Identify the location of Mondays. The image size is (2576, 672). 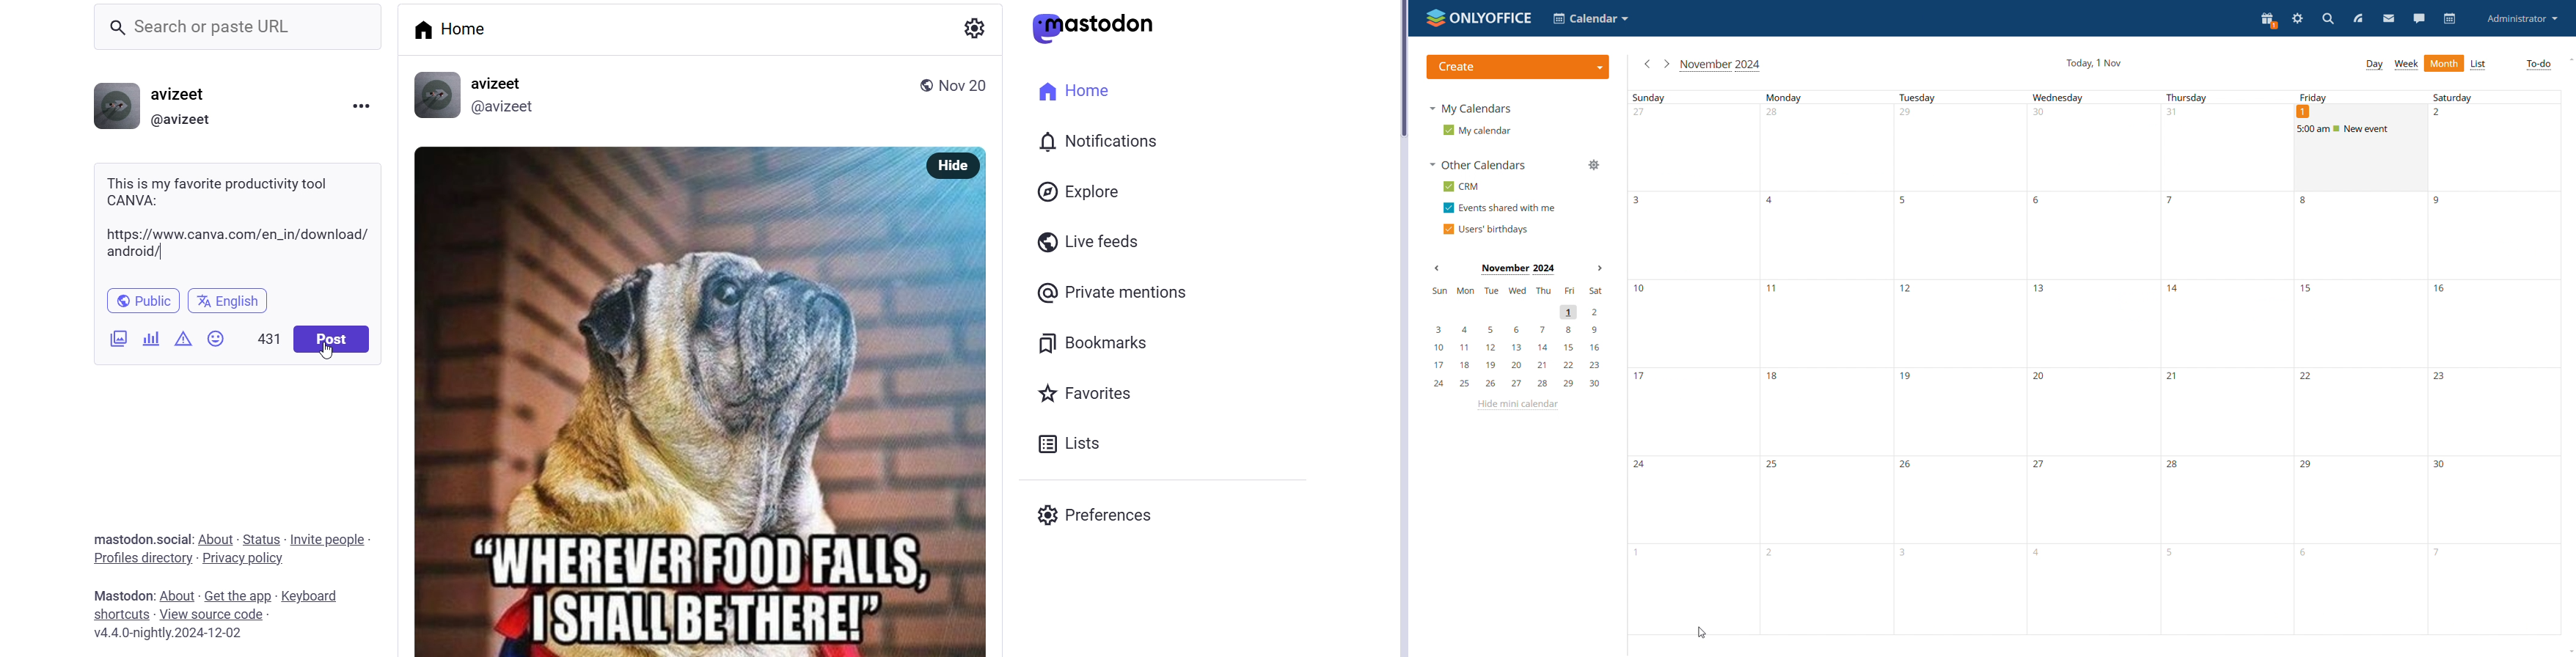
(1828, 364).